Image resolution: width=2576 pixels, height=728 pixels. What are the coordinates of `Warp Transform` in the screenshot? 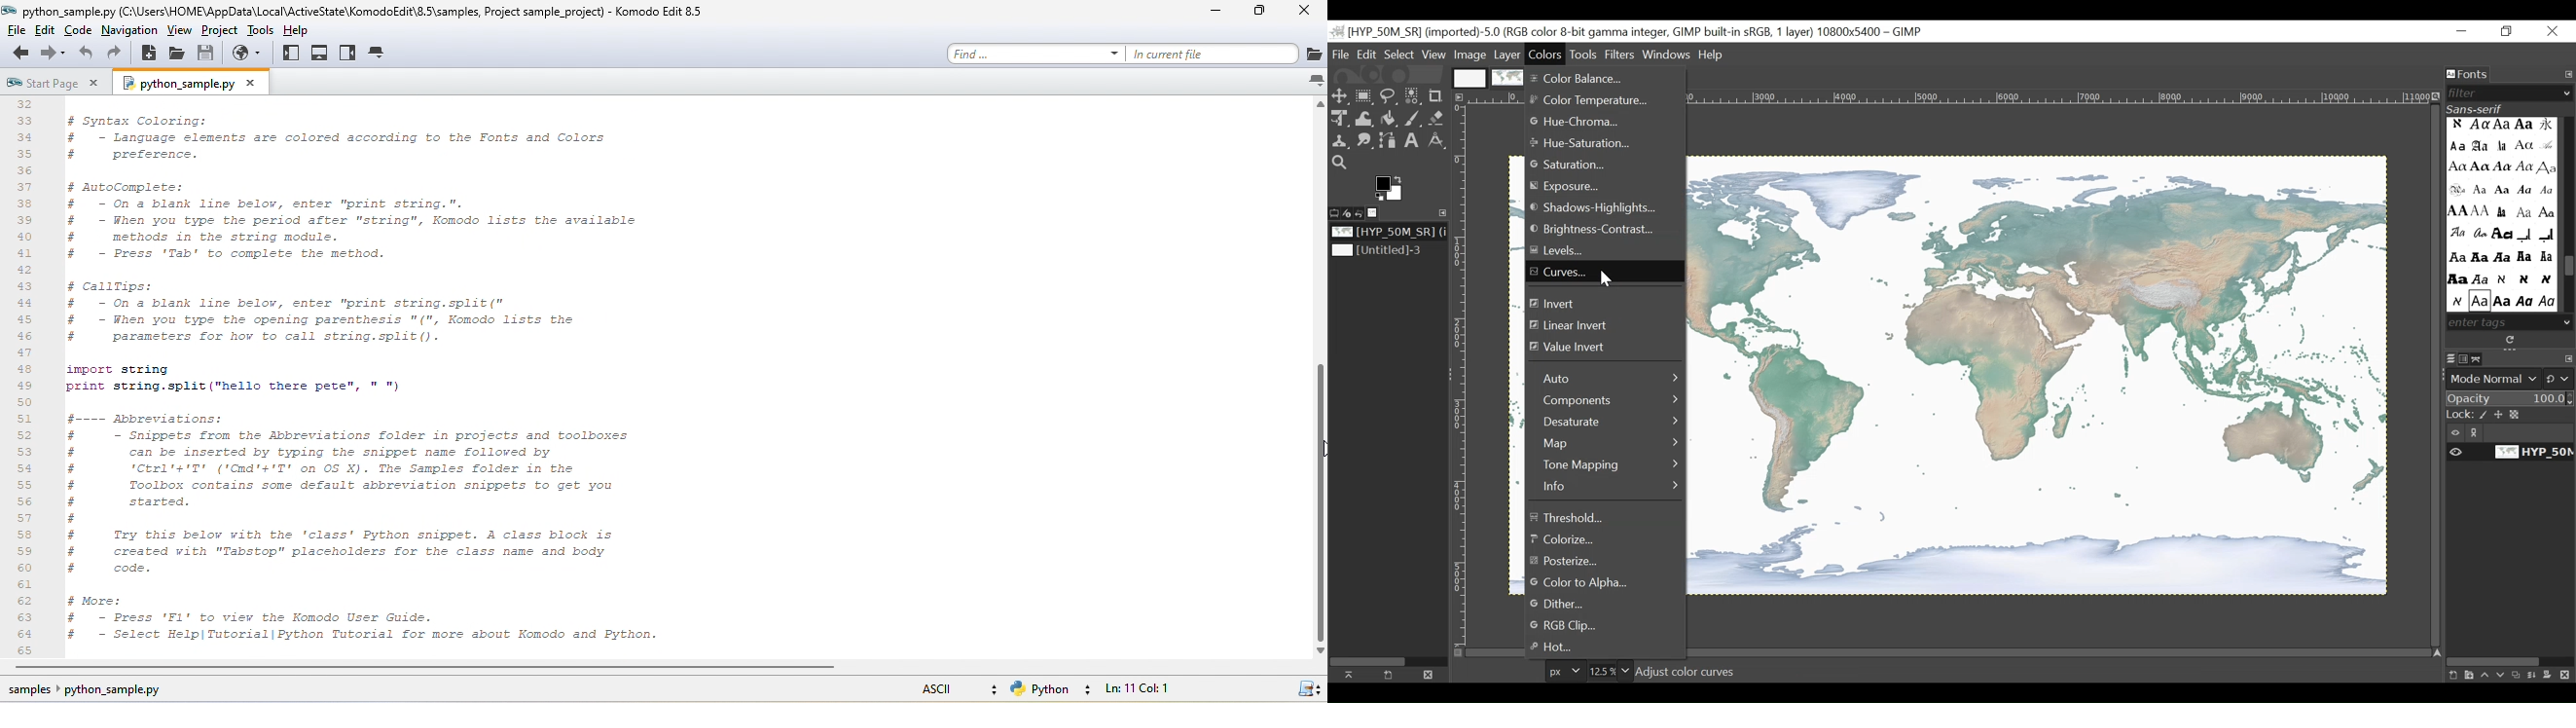 It's located at (1365, 119).